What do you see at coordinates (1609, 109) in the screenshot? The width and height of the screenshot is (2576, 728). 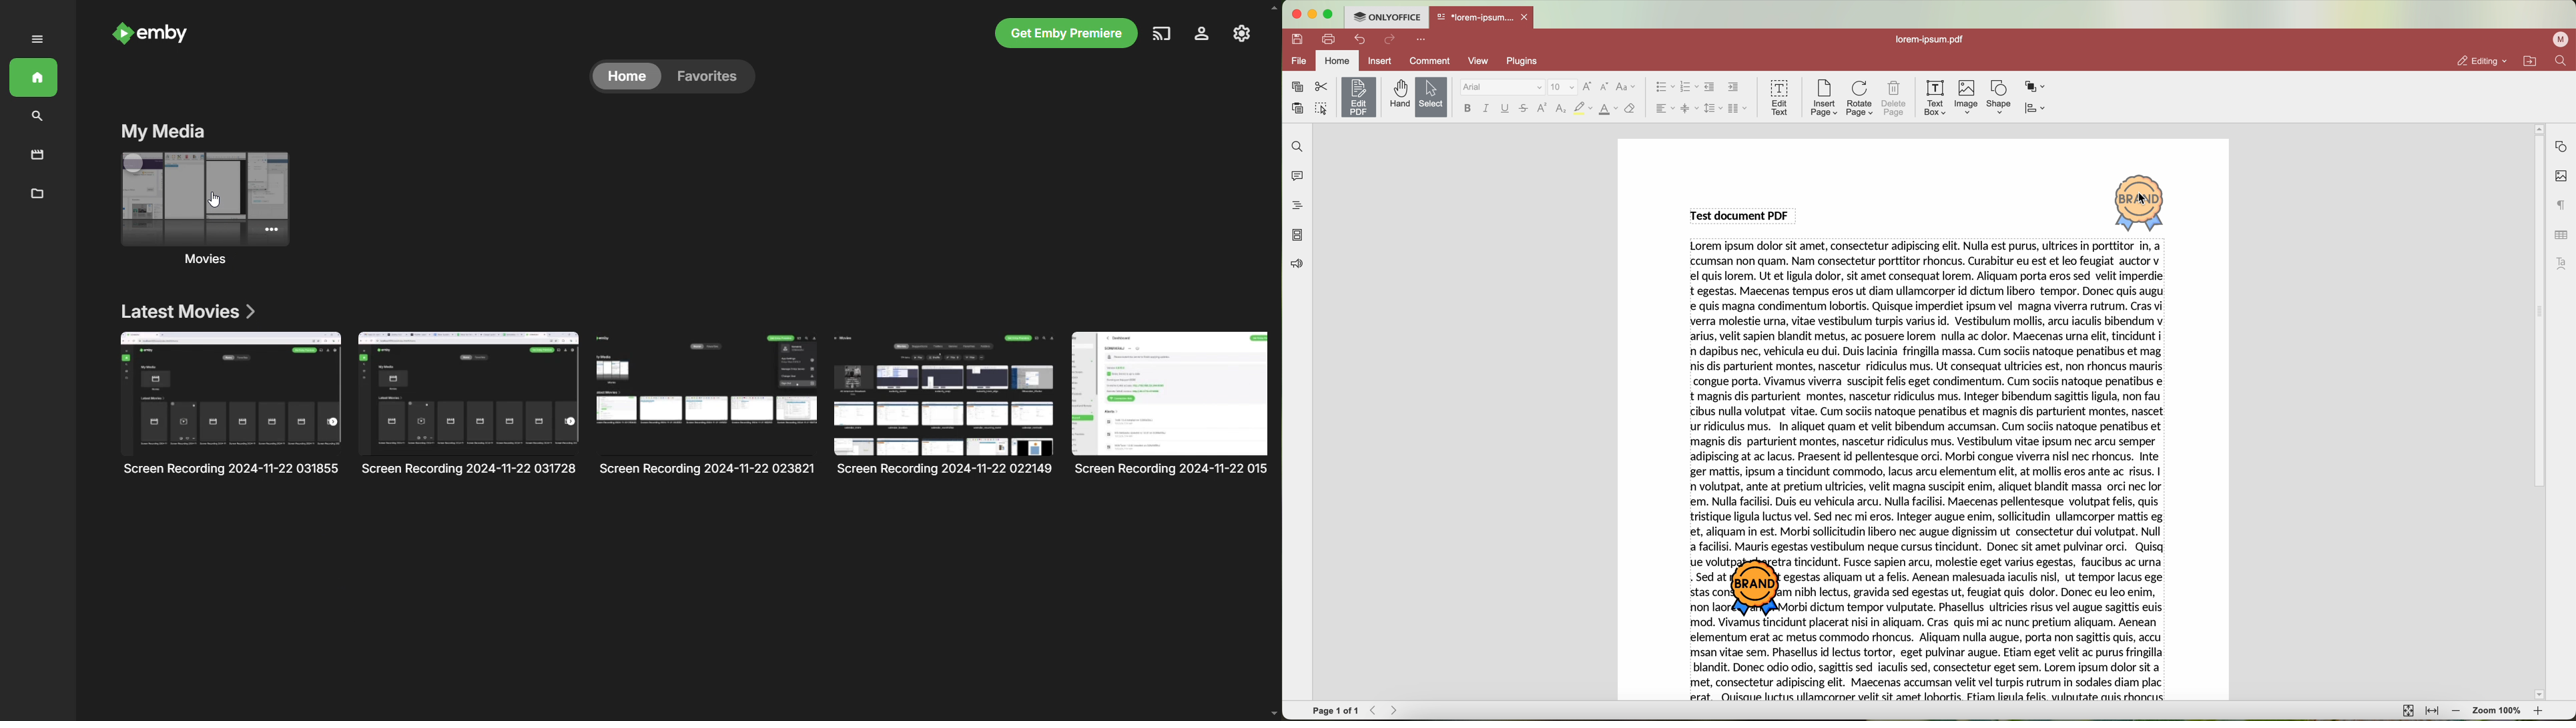 I see `color type` at bounding box center [1609, 109].